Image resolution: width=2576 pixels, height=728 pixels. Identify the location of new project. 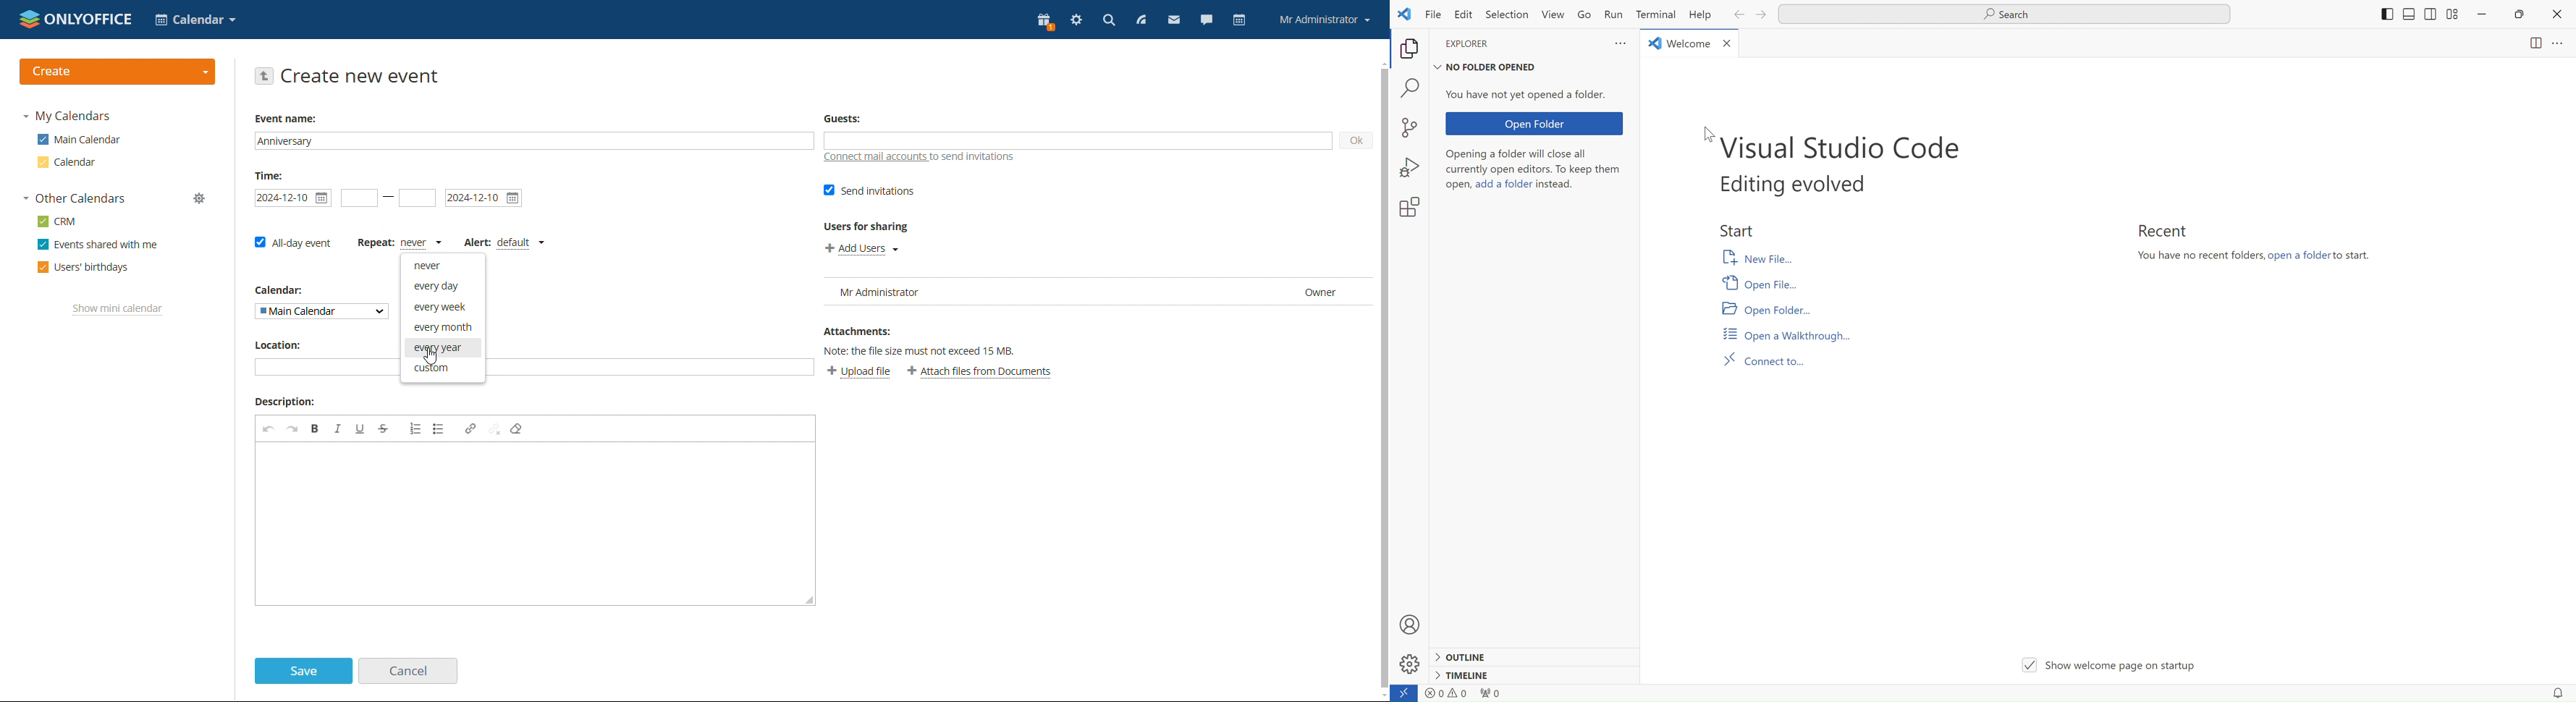
(1415, 128).